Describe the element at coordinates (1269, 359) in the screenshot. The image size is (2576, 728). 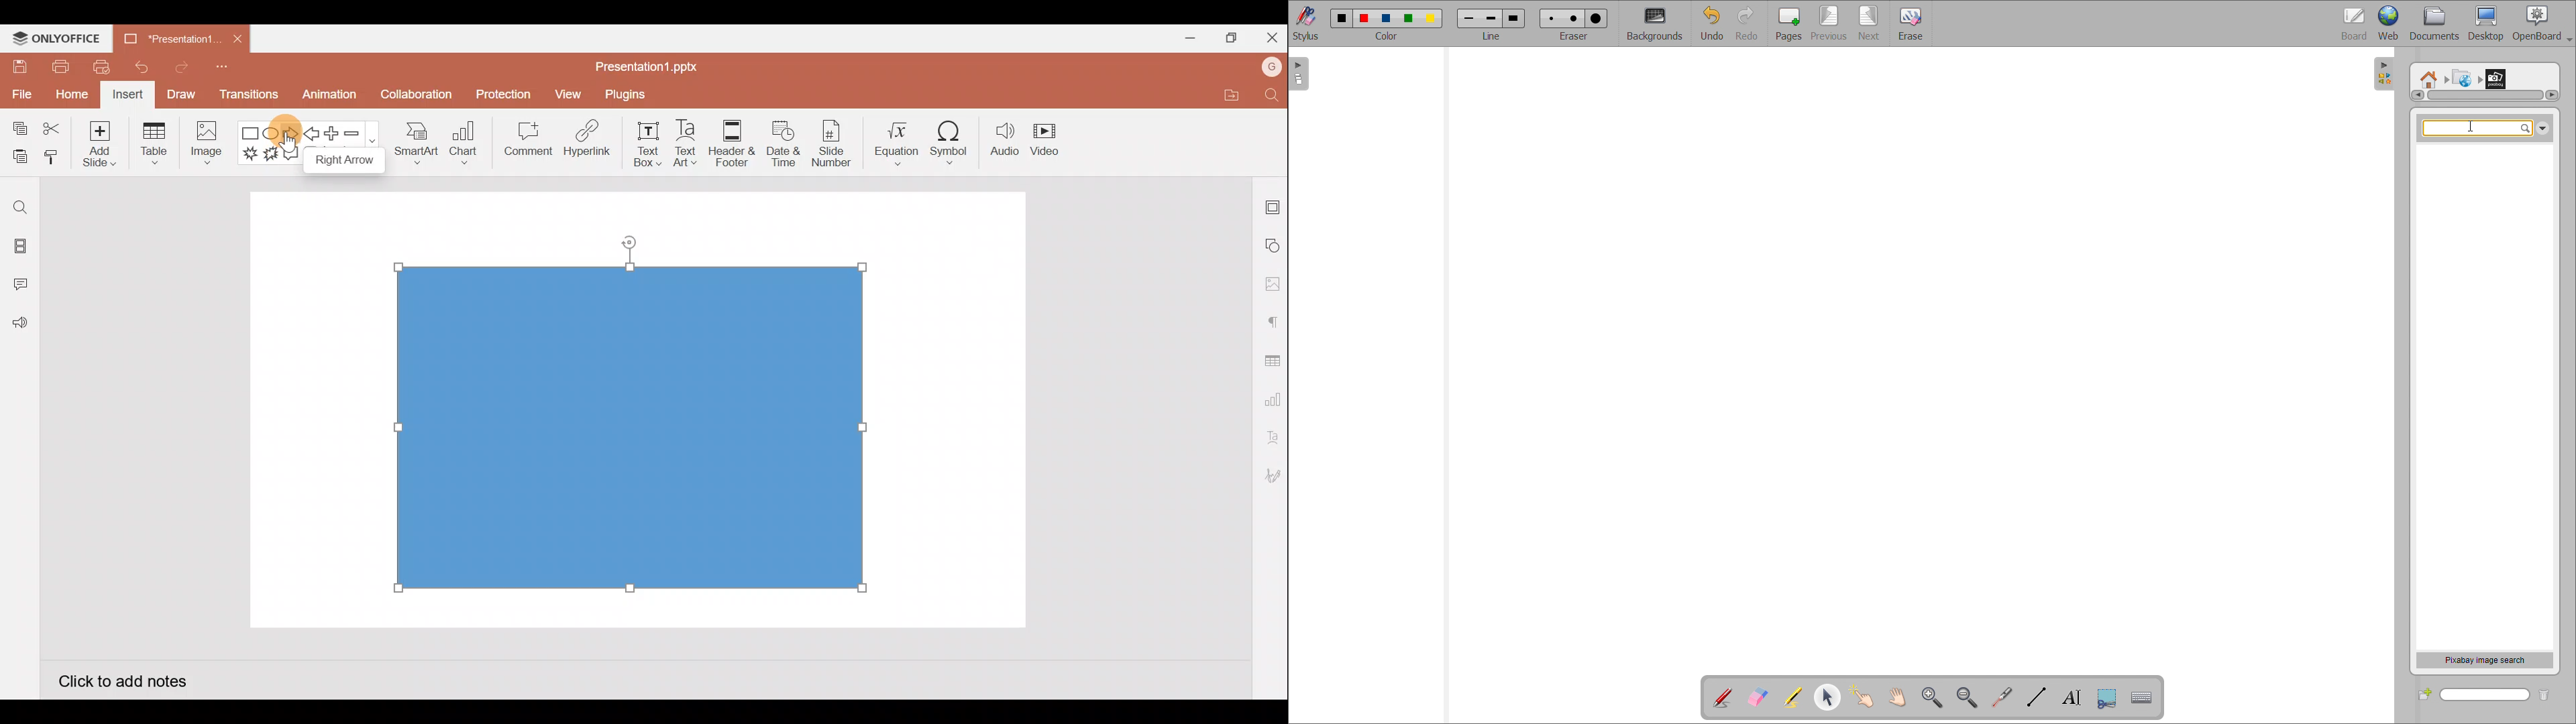
I see `Table settings` at that location.